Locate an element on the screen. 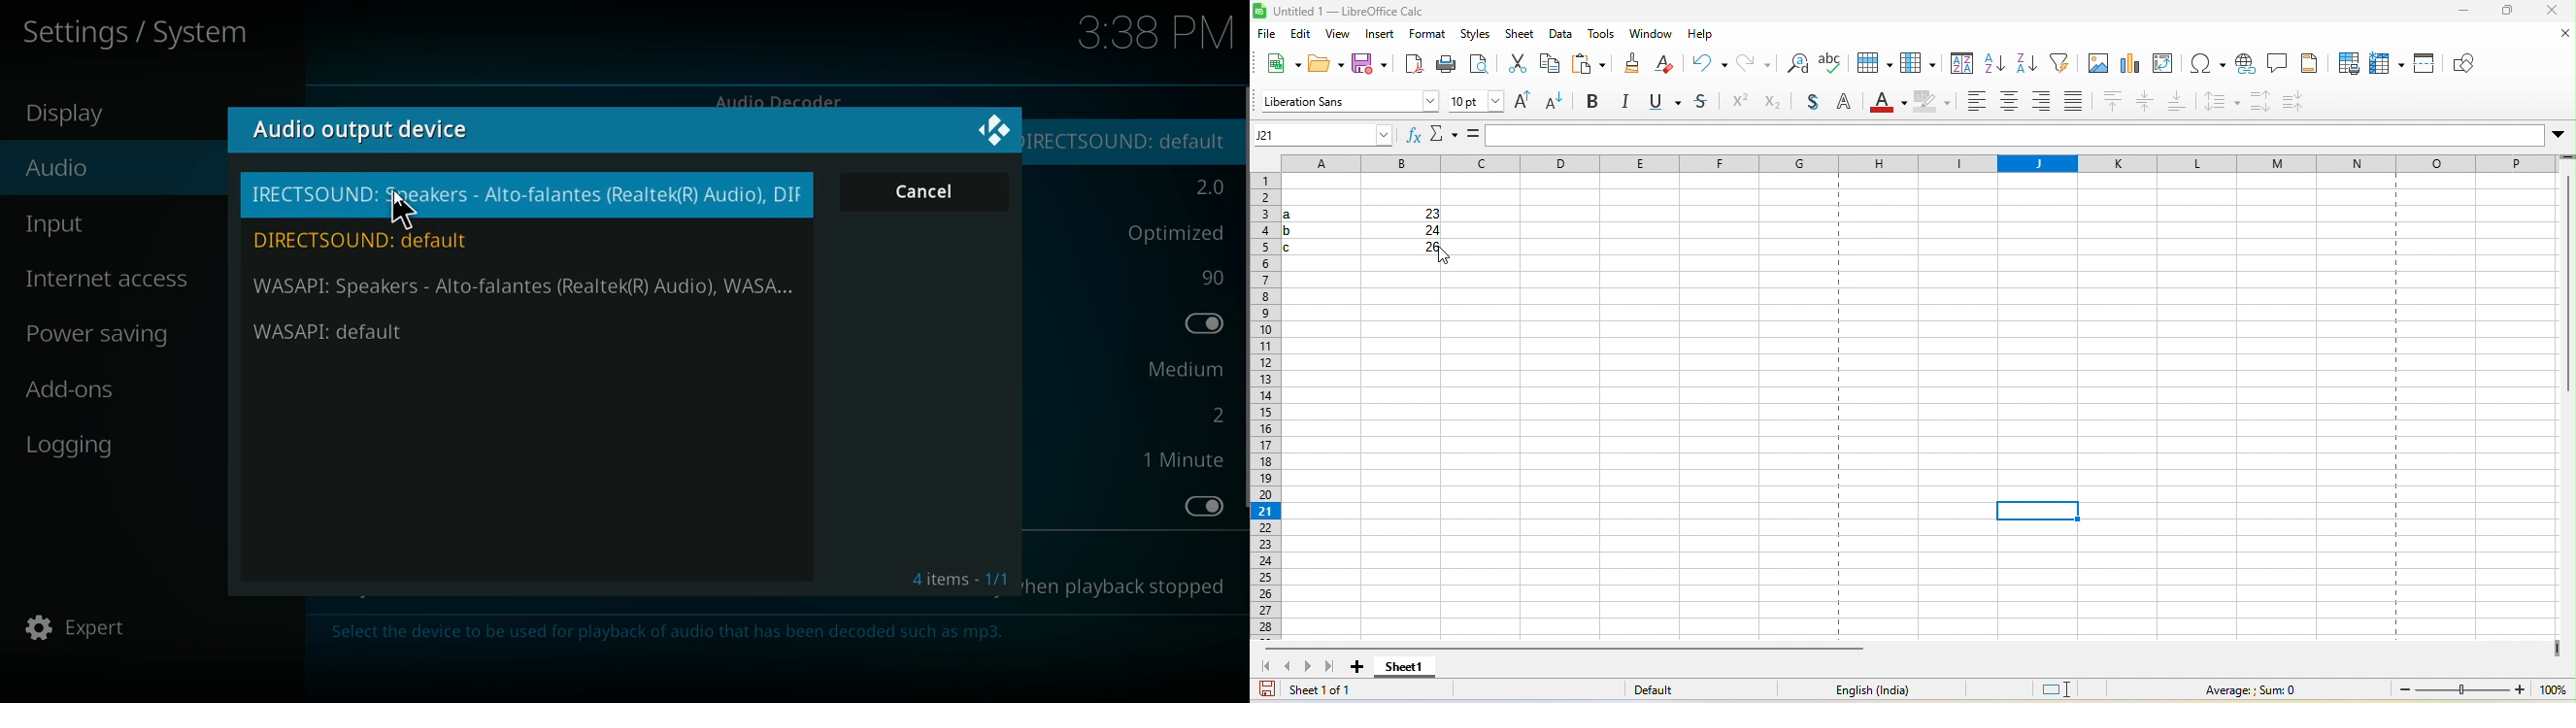 This screenshot has height=728, width=2576. 3:38 Pm is located at coordinates (1160, 36).